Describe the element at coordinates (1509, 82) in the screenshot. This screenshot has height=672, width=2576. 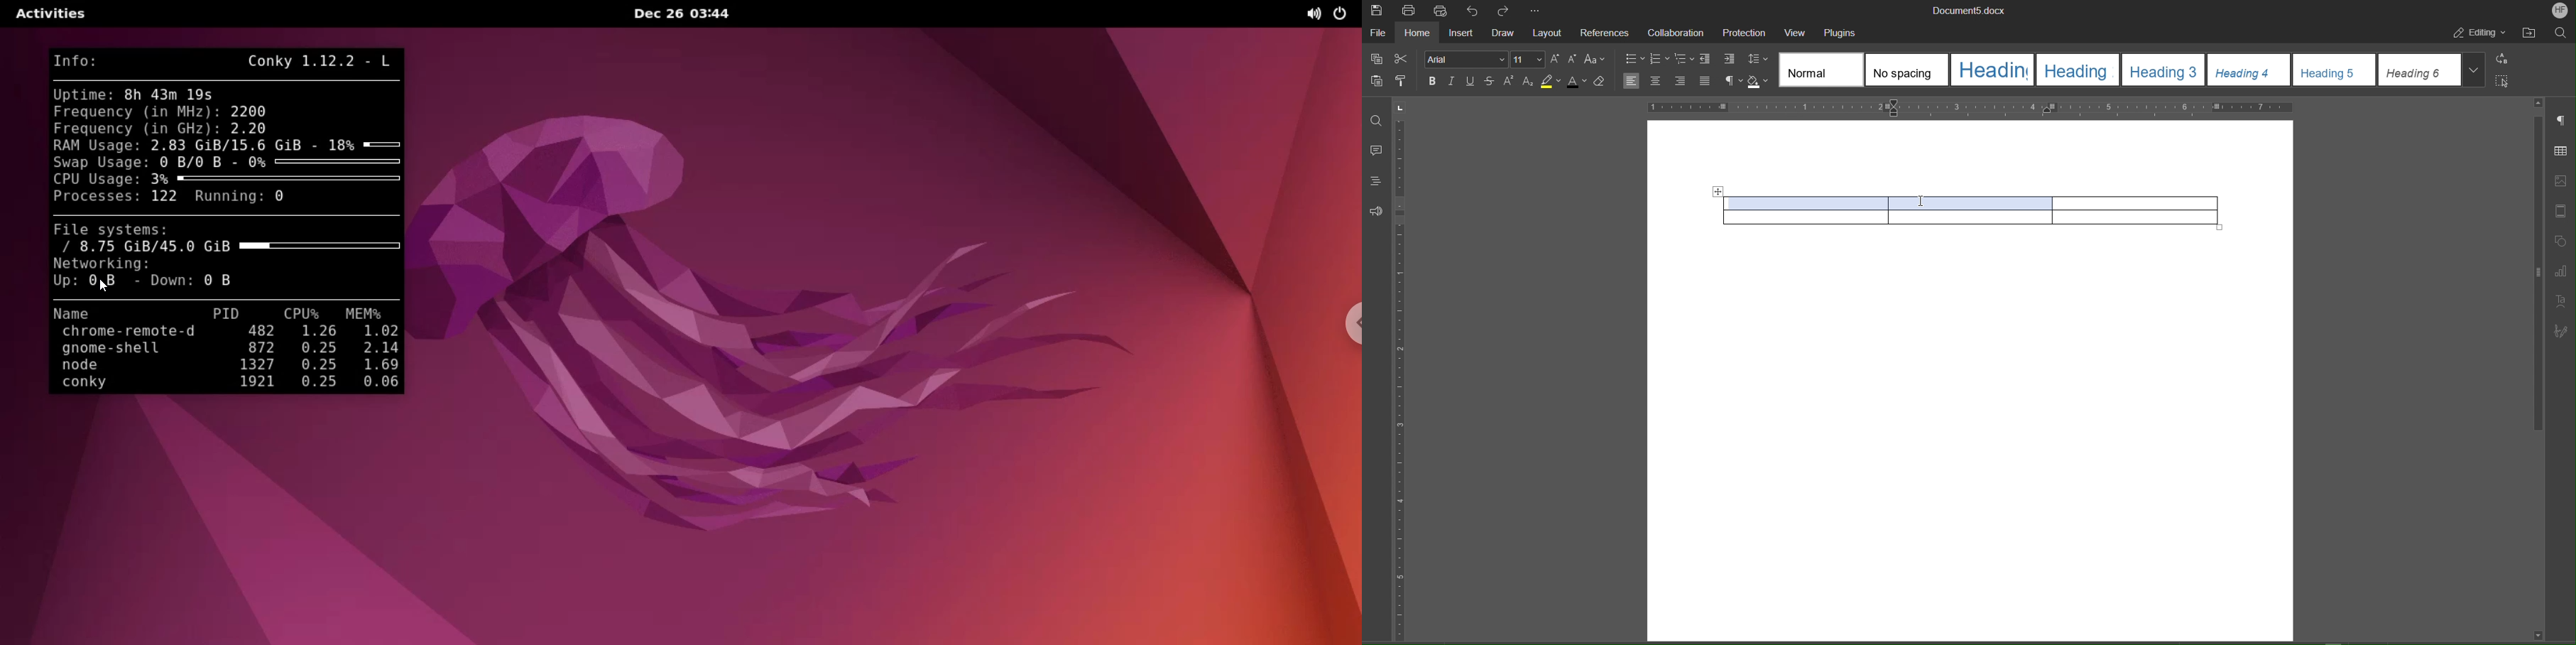
I see `Superscript` at that location.